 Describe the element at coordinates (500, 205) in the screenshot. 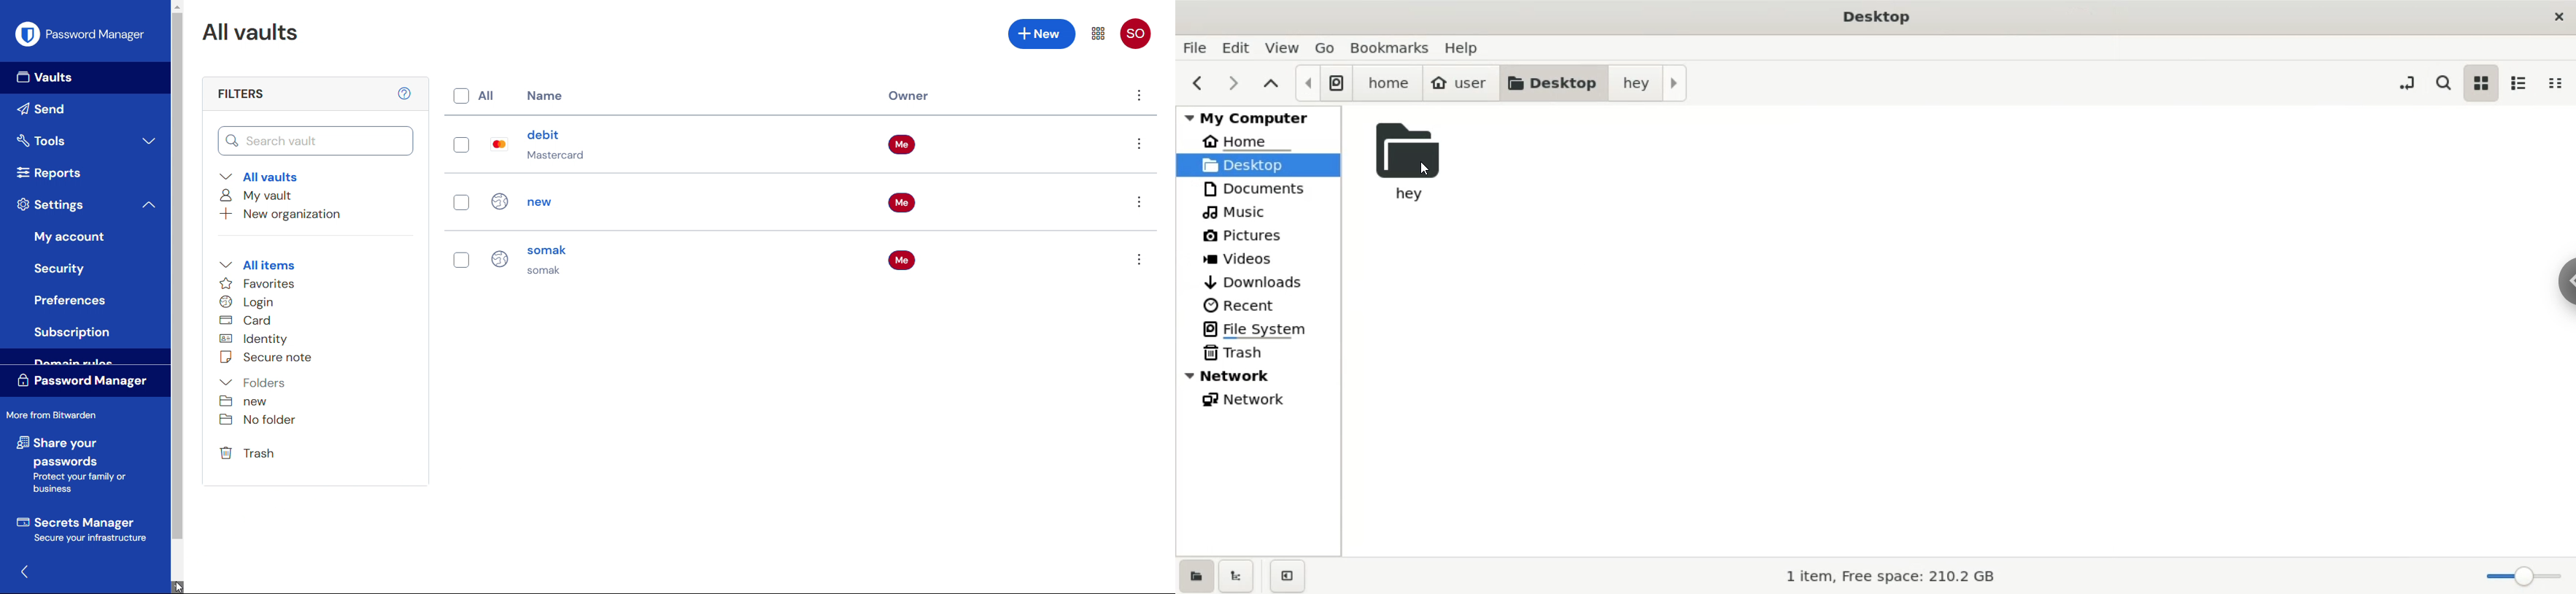

I see `Icon for individual entries ` at that location.